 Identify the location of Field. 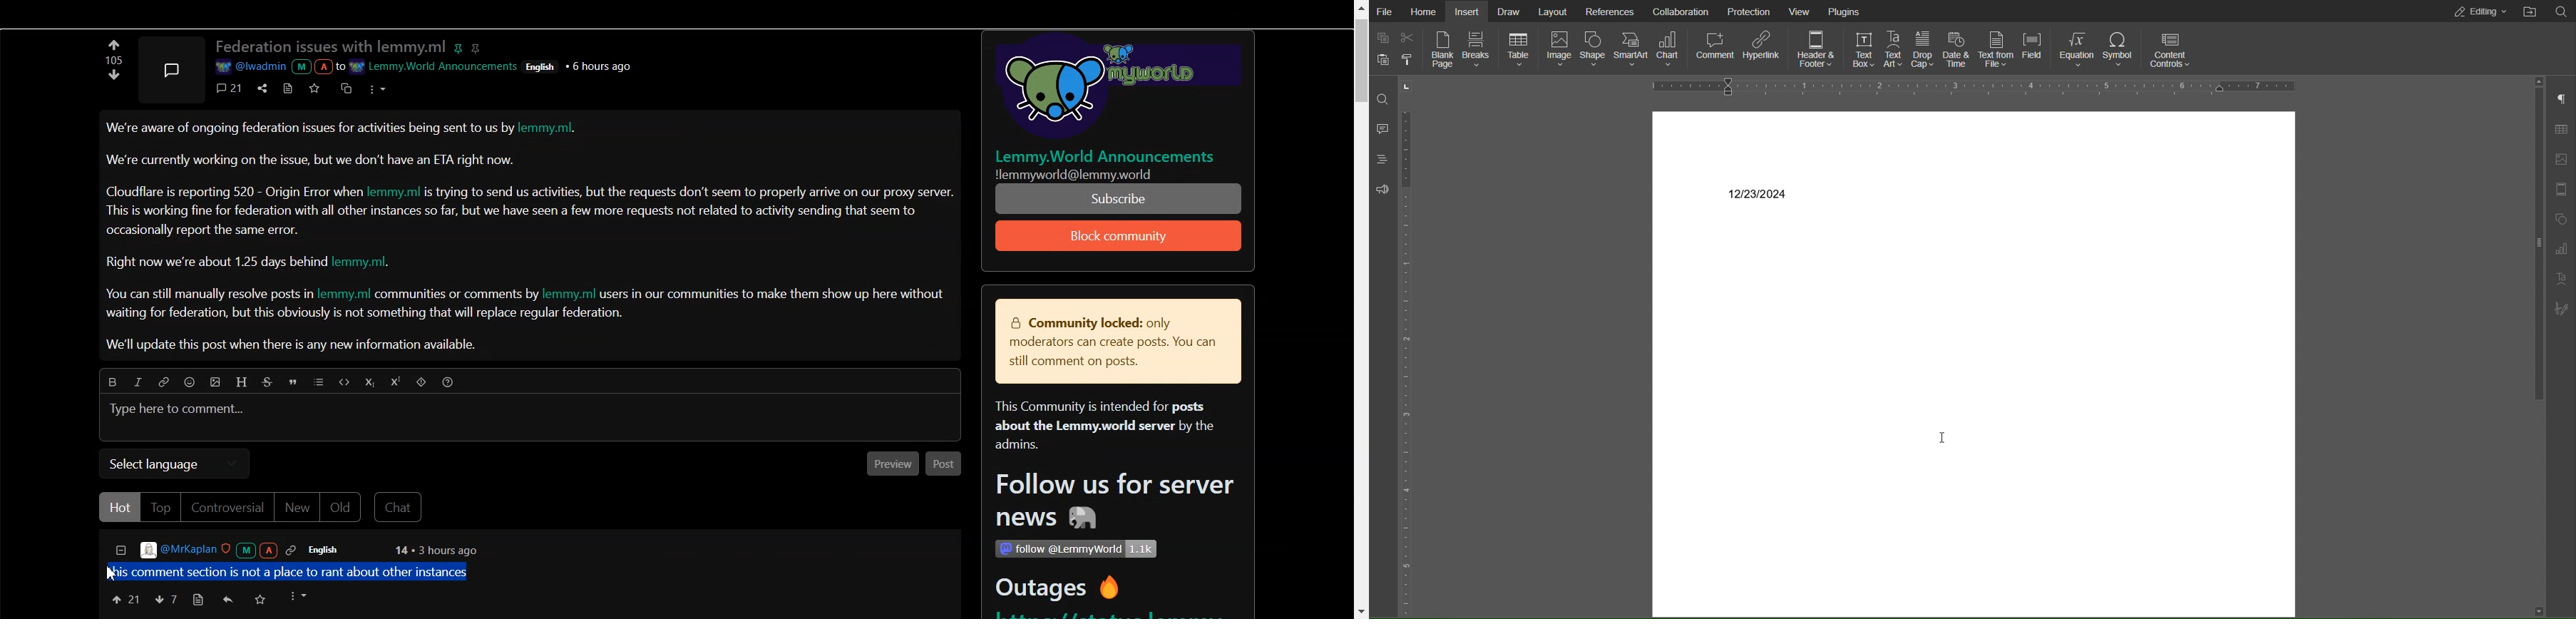
(2032, 48).